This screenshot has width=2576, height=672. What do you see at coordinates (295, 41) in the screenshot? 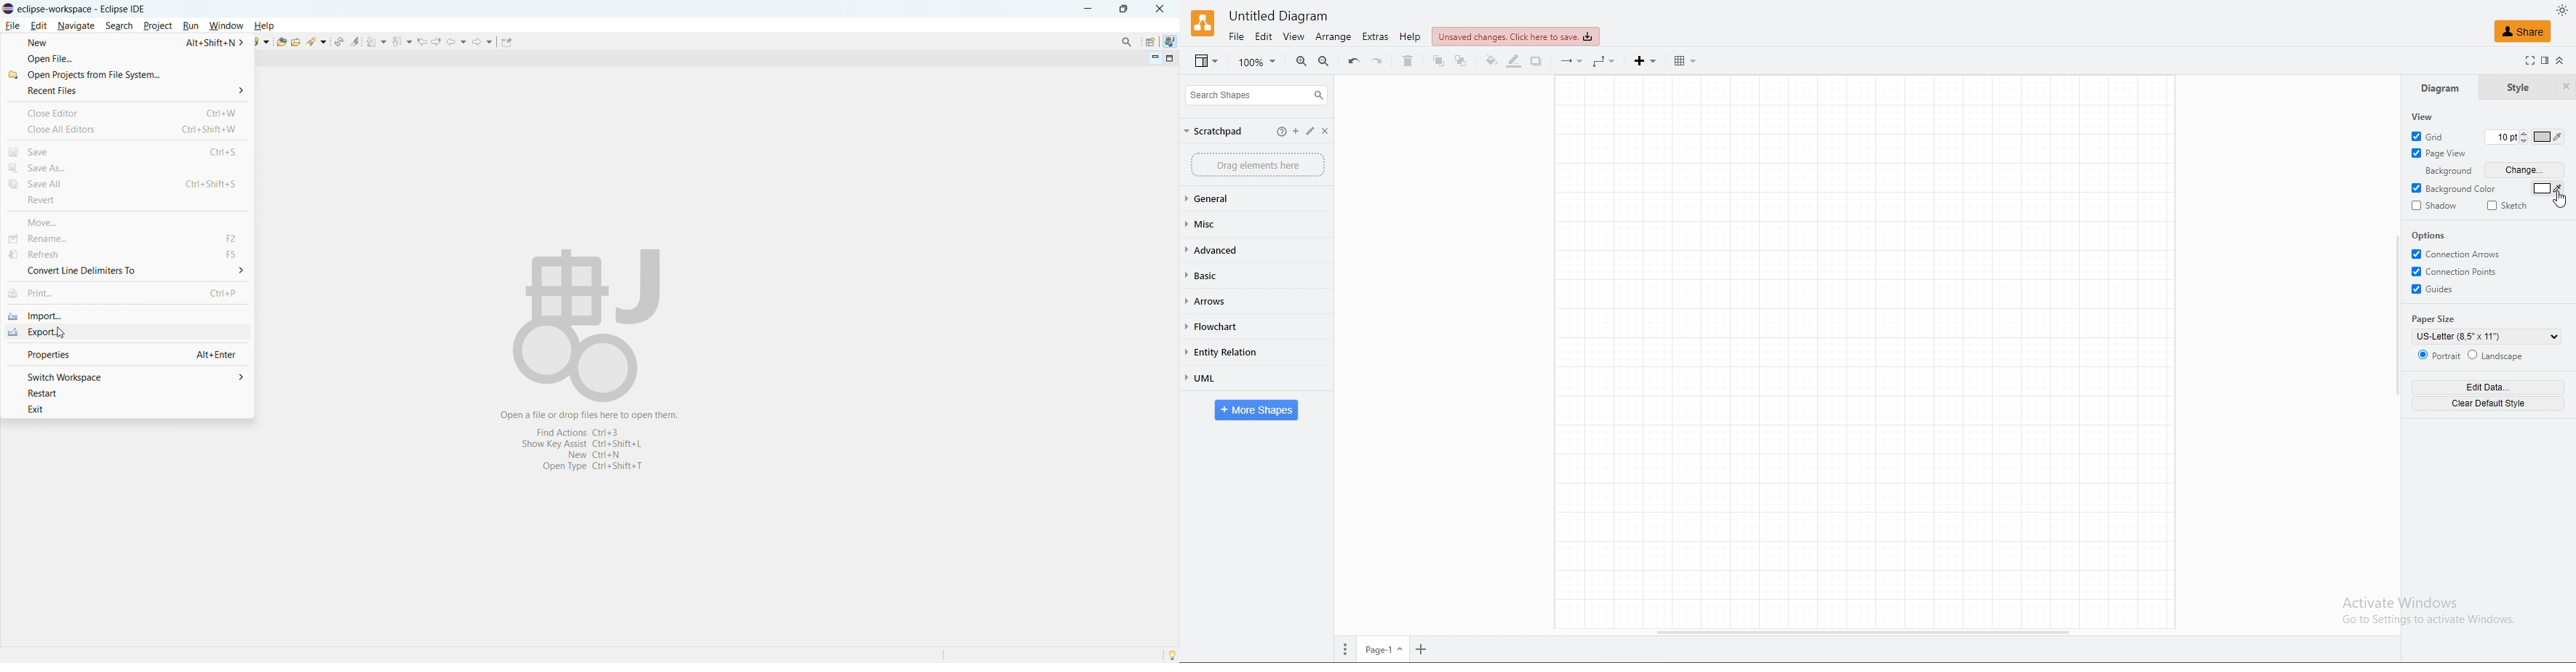
I see `open task` at bounding box center [295, 41].